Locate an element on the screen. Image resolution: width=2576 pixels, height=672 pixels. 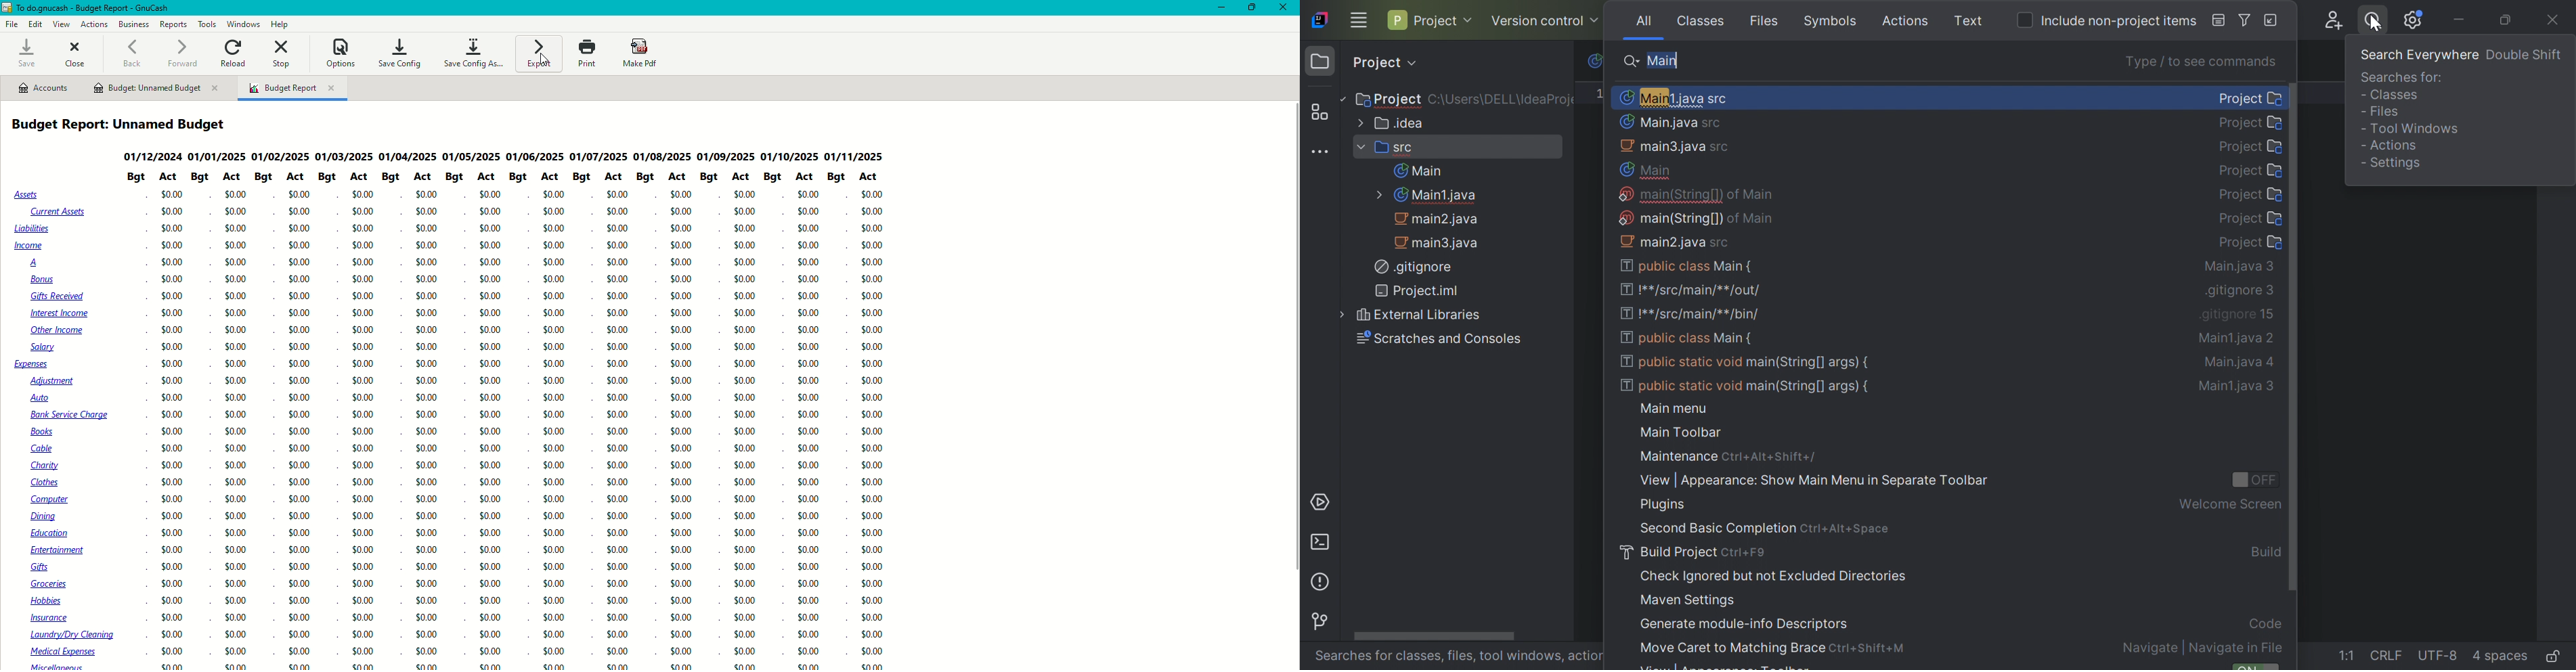
$0.00 is located at coordinates (362, 416).